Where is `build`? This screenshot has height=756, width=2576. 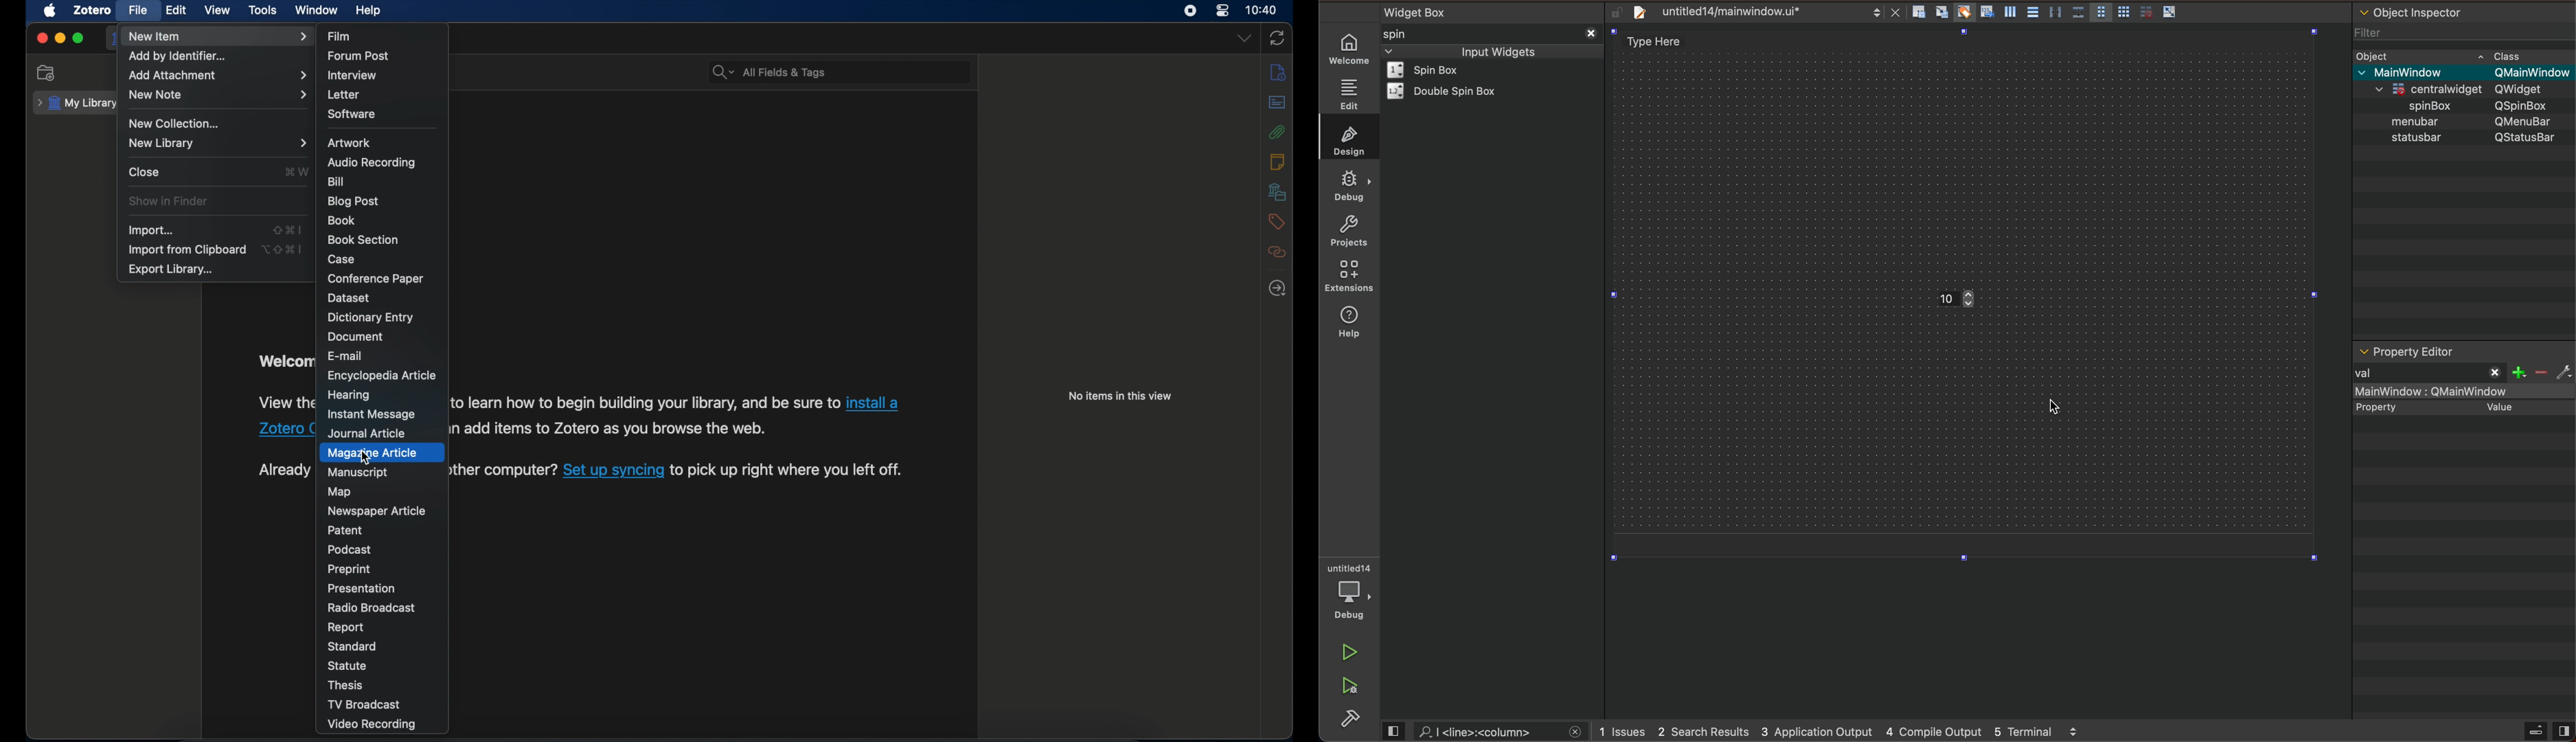 build is located at coordinates (1353, 719).